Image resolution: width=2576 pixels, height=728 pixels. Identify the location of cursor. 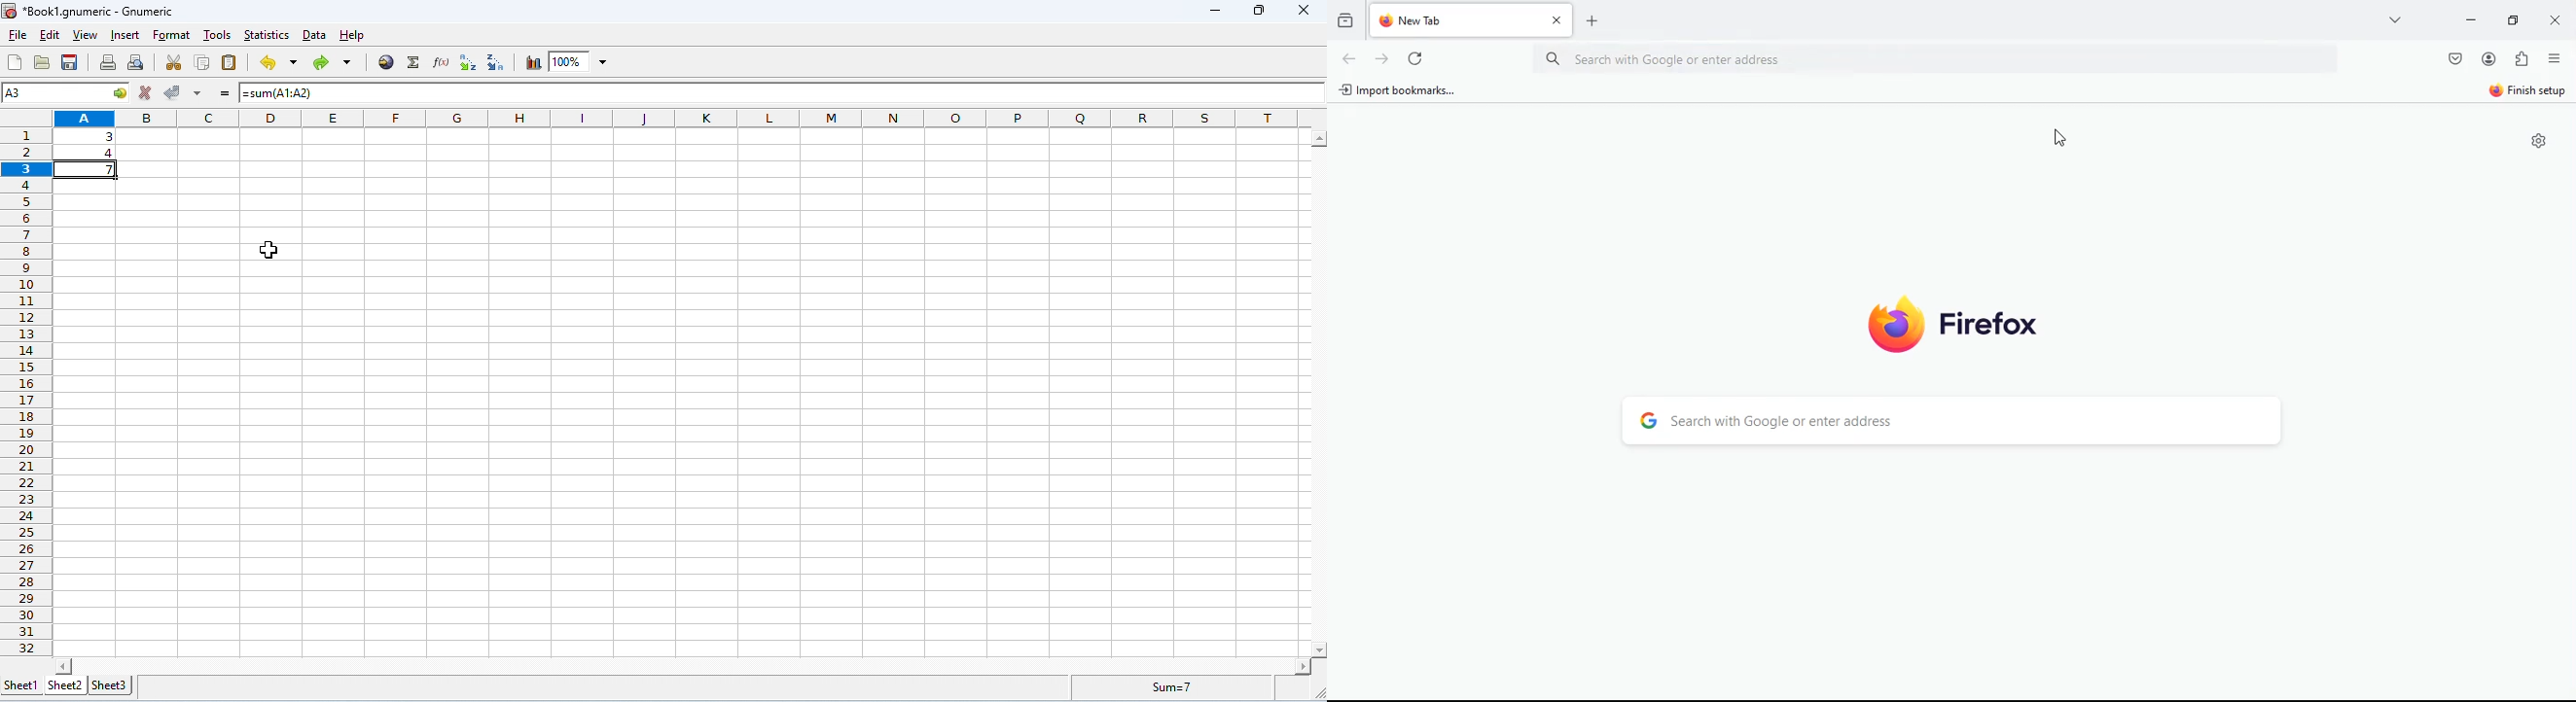
(268, 250).